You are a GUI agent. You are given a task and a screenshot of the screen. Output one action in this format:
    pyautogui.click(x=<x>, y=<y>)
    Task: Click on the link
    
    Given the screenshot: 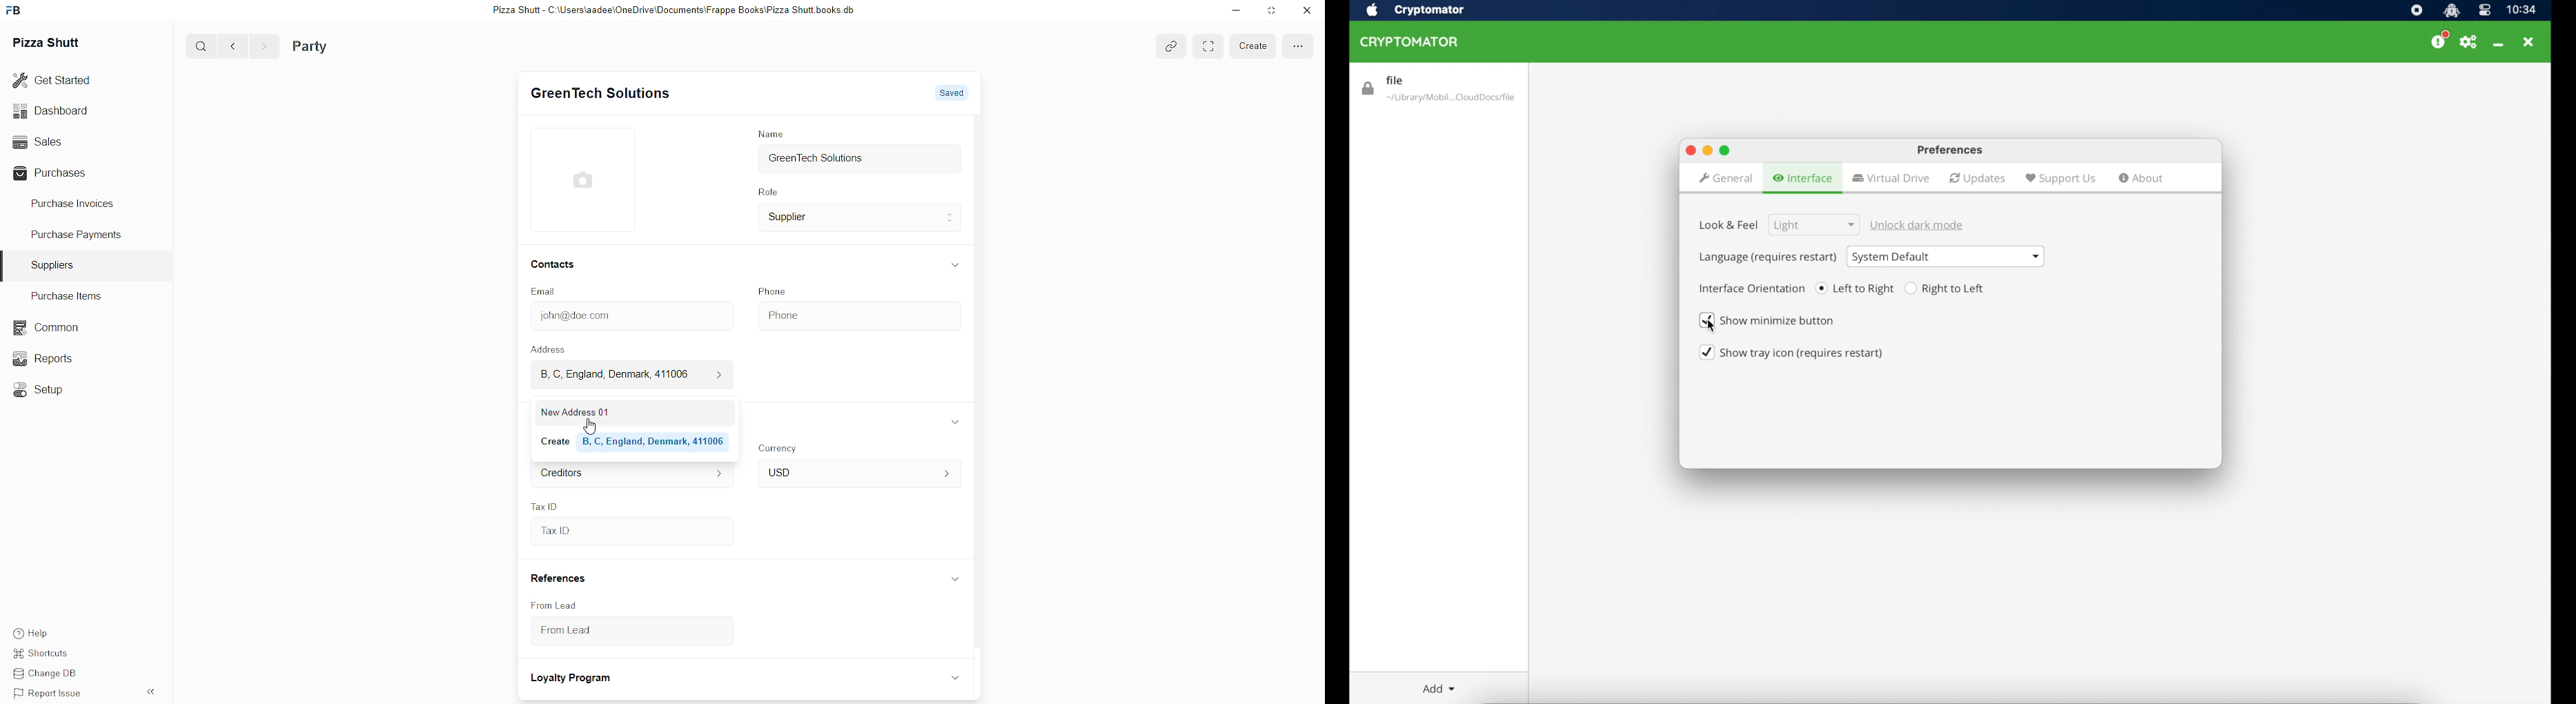 What is the action you would take?
    pyautogui.click(x=1169, y=46)
    